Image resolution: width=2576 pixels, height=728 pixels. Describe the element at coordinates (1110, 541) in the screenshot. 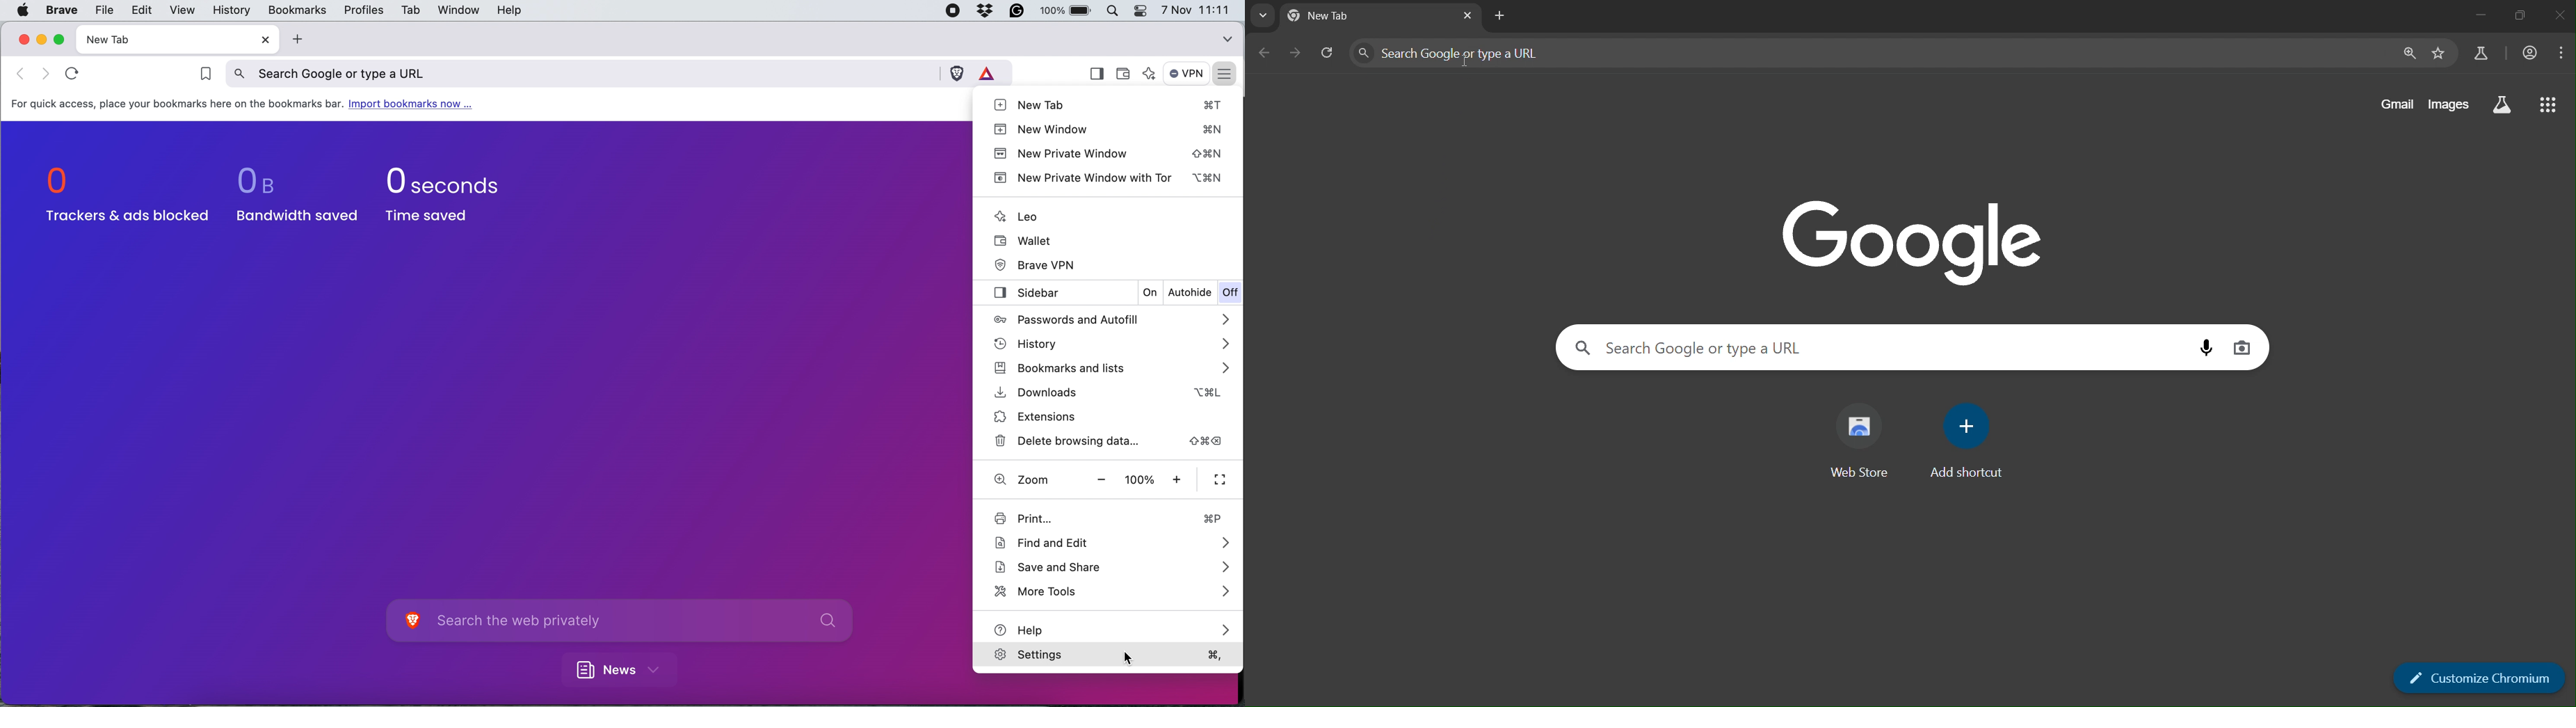

I see `find and edit` at that location.